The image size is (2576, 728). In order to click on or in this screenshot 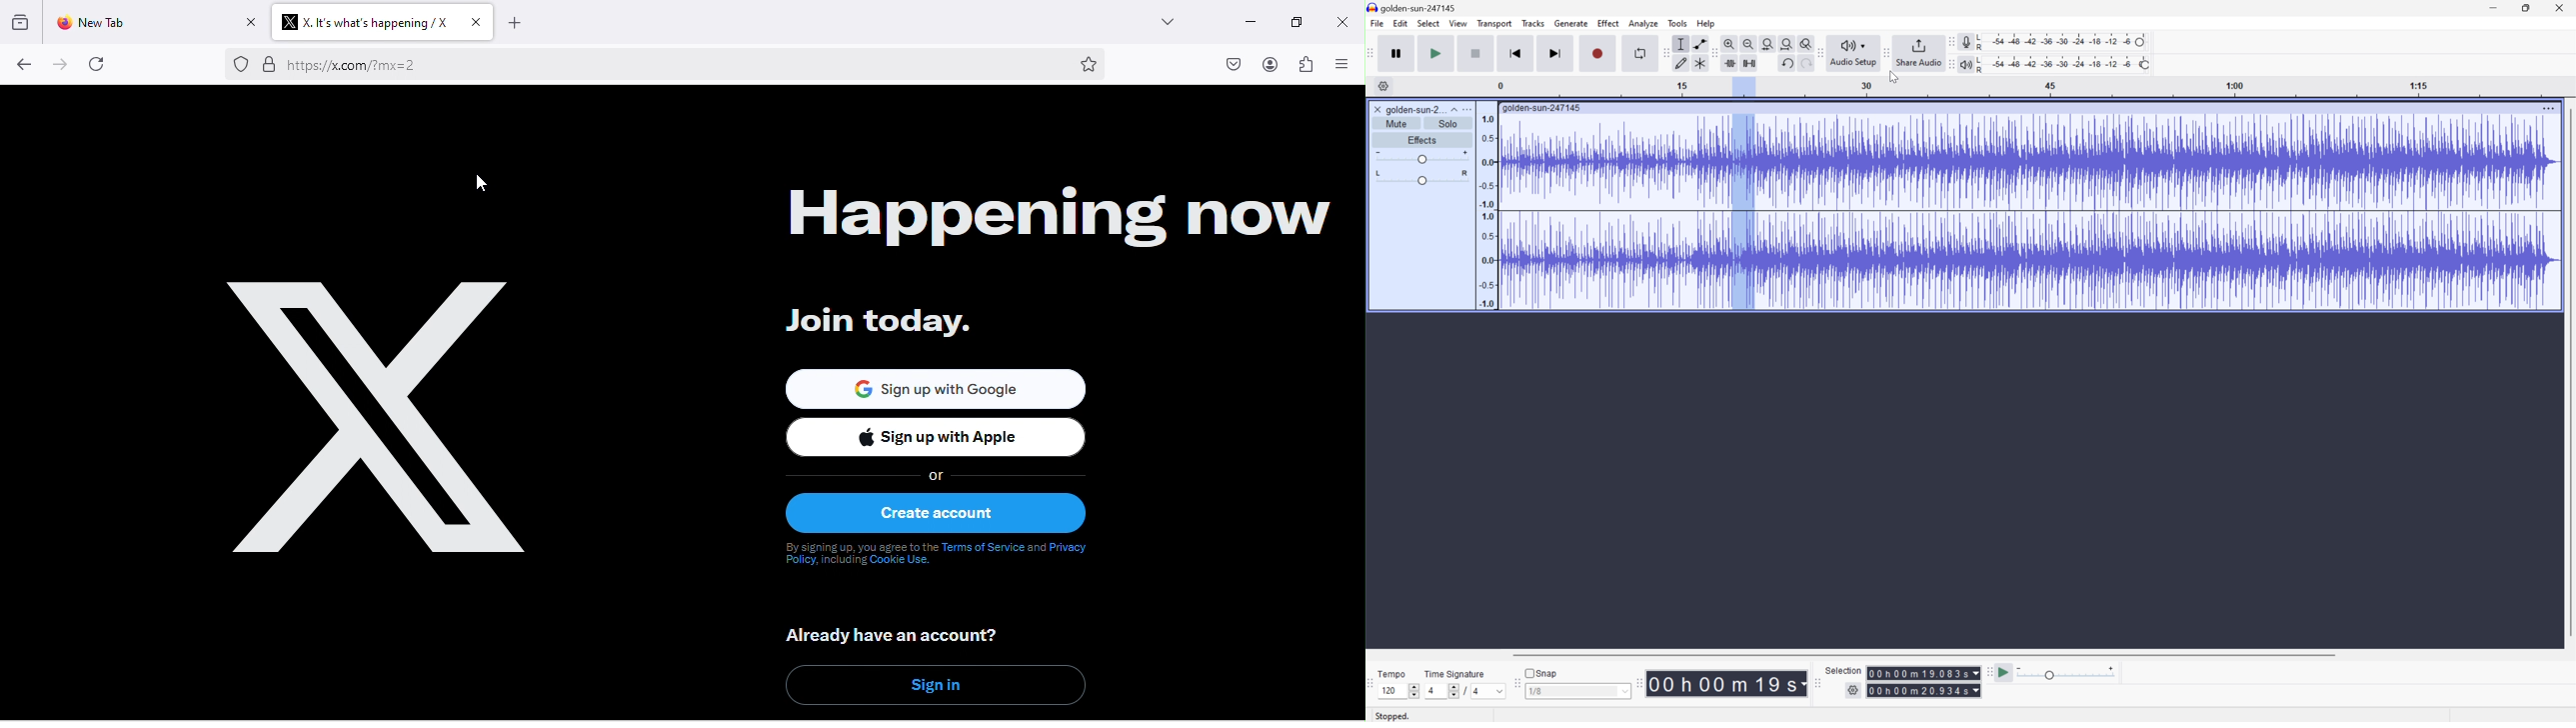, I will do `click(940, 475)`.